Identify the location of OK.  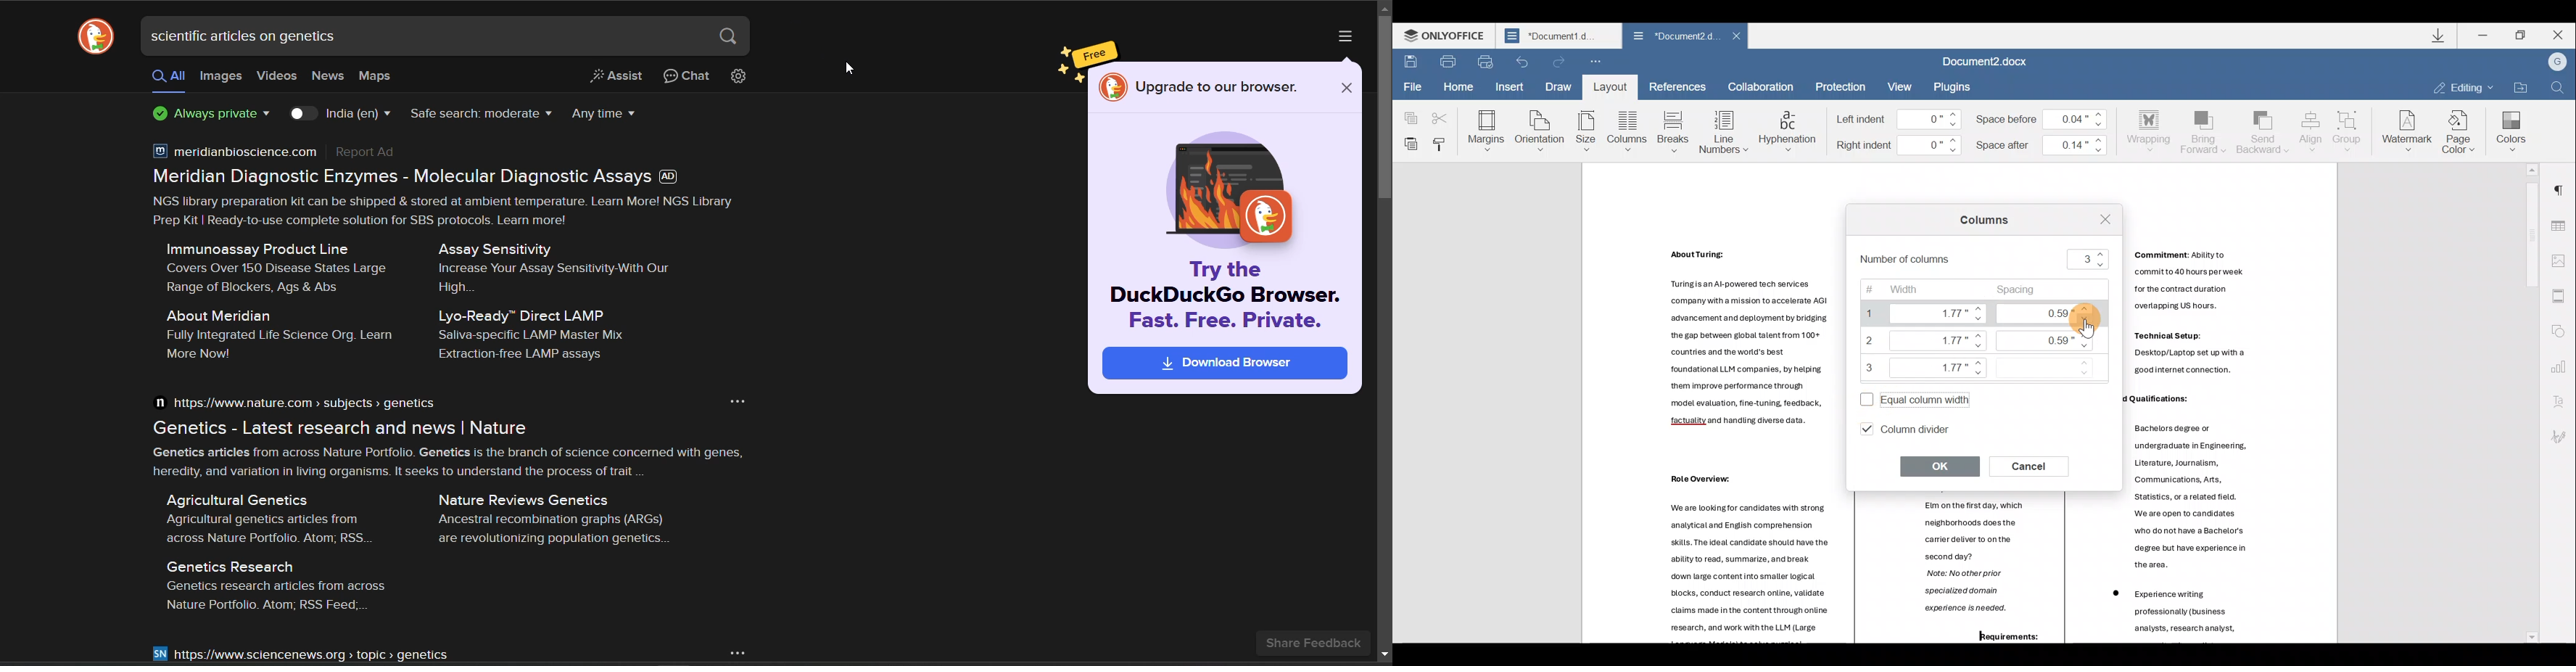
(1943, 466).